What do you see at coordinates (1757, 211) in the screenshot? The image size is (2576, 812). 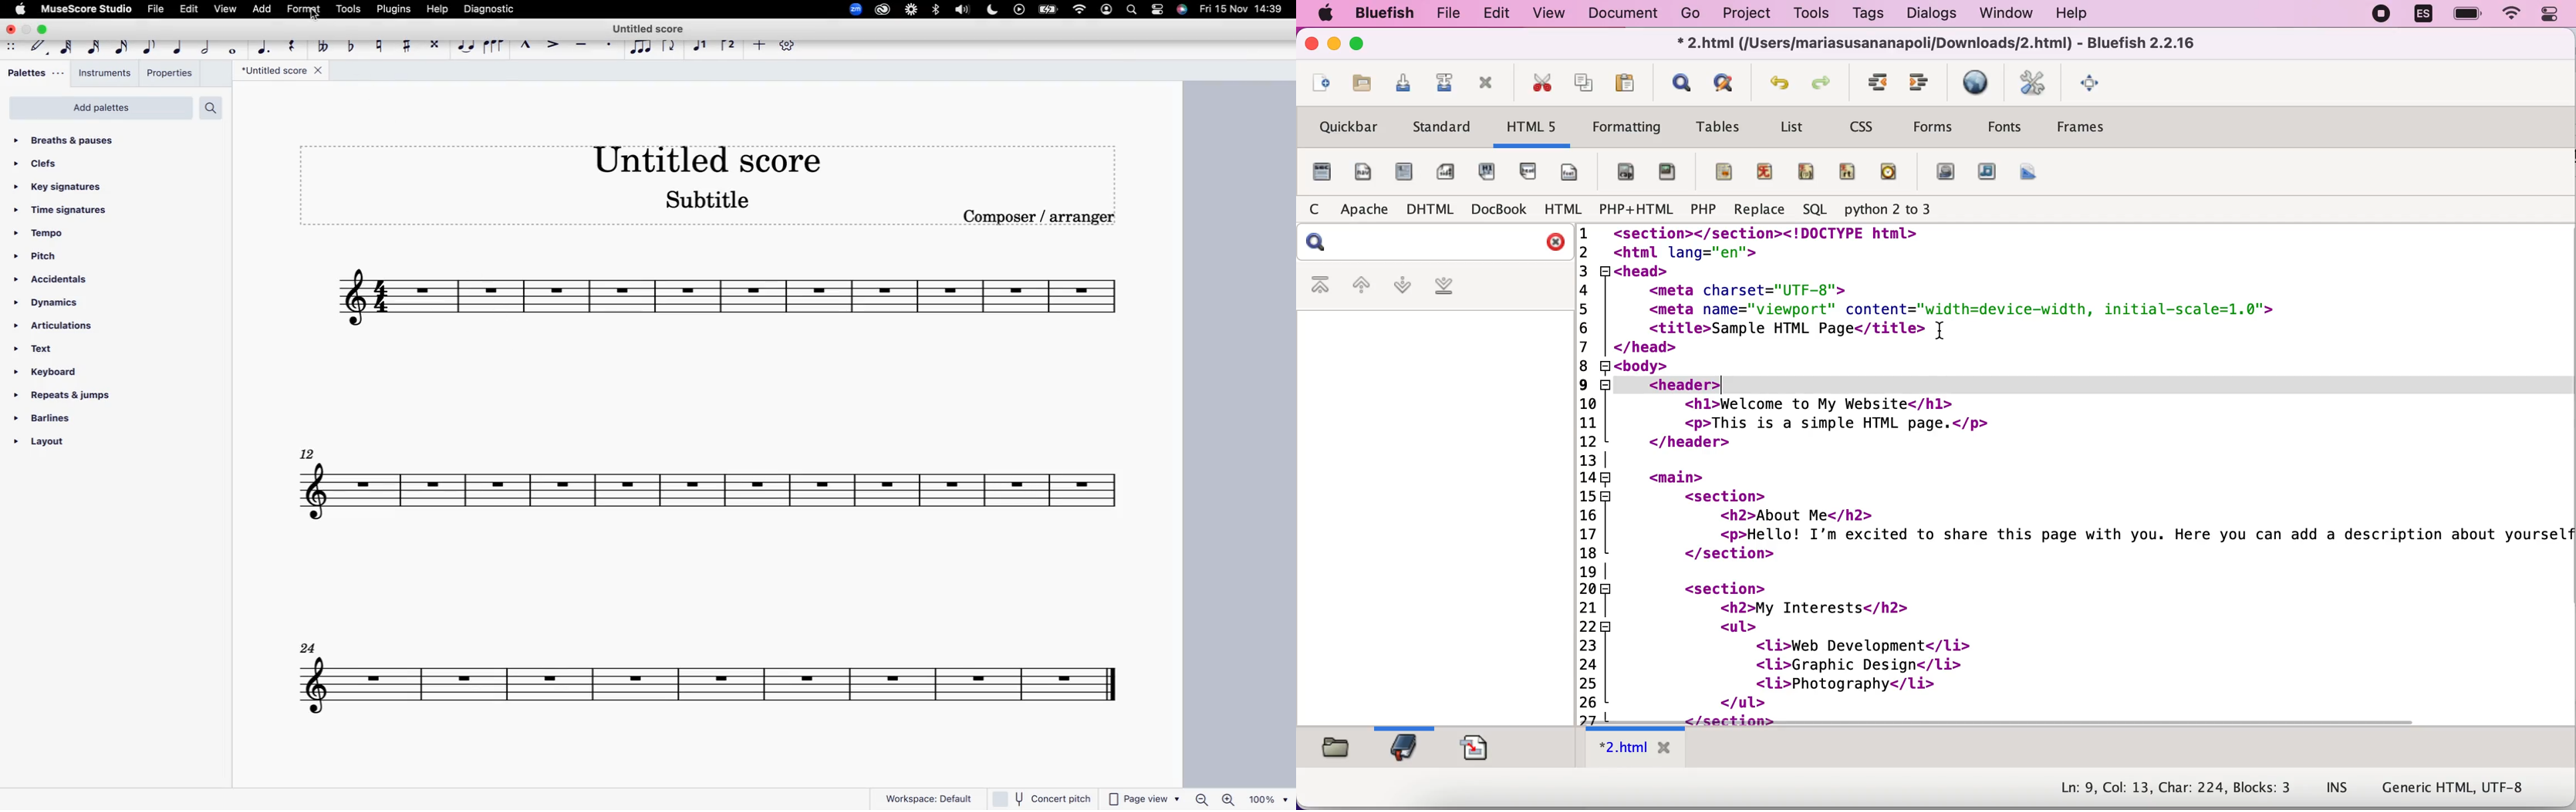 I see `replace` at bounding box center [1757, 211].